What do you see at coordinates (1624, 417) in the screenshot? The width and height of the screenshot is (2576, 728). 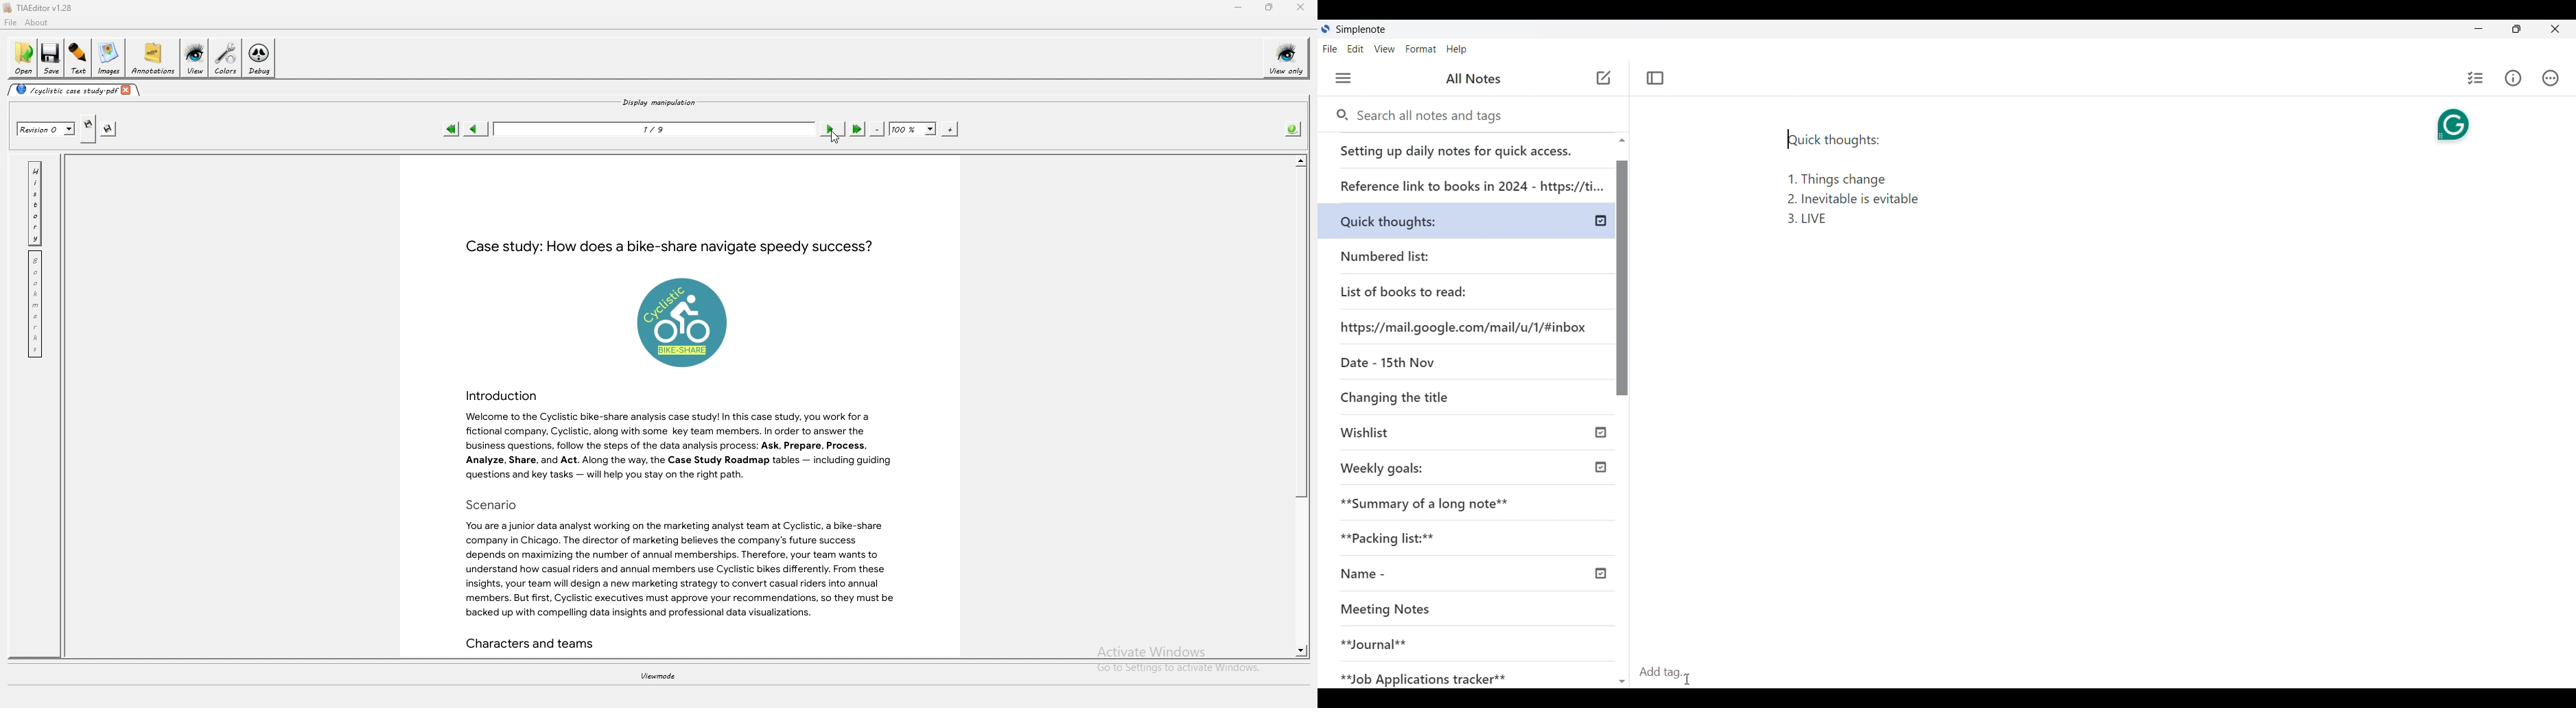 I see `Vertical slide bar` at bounding box center [1624, 417].